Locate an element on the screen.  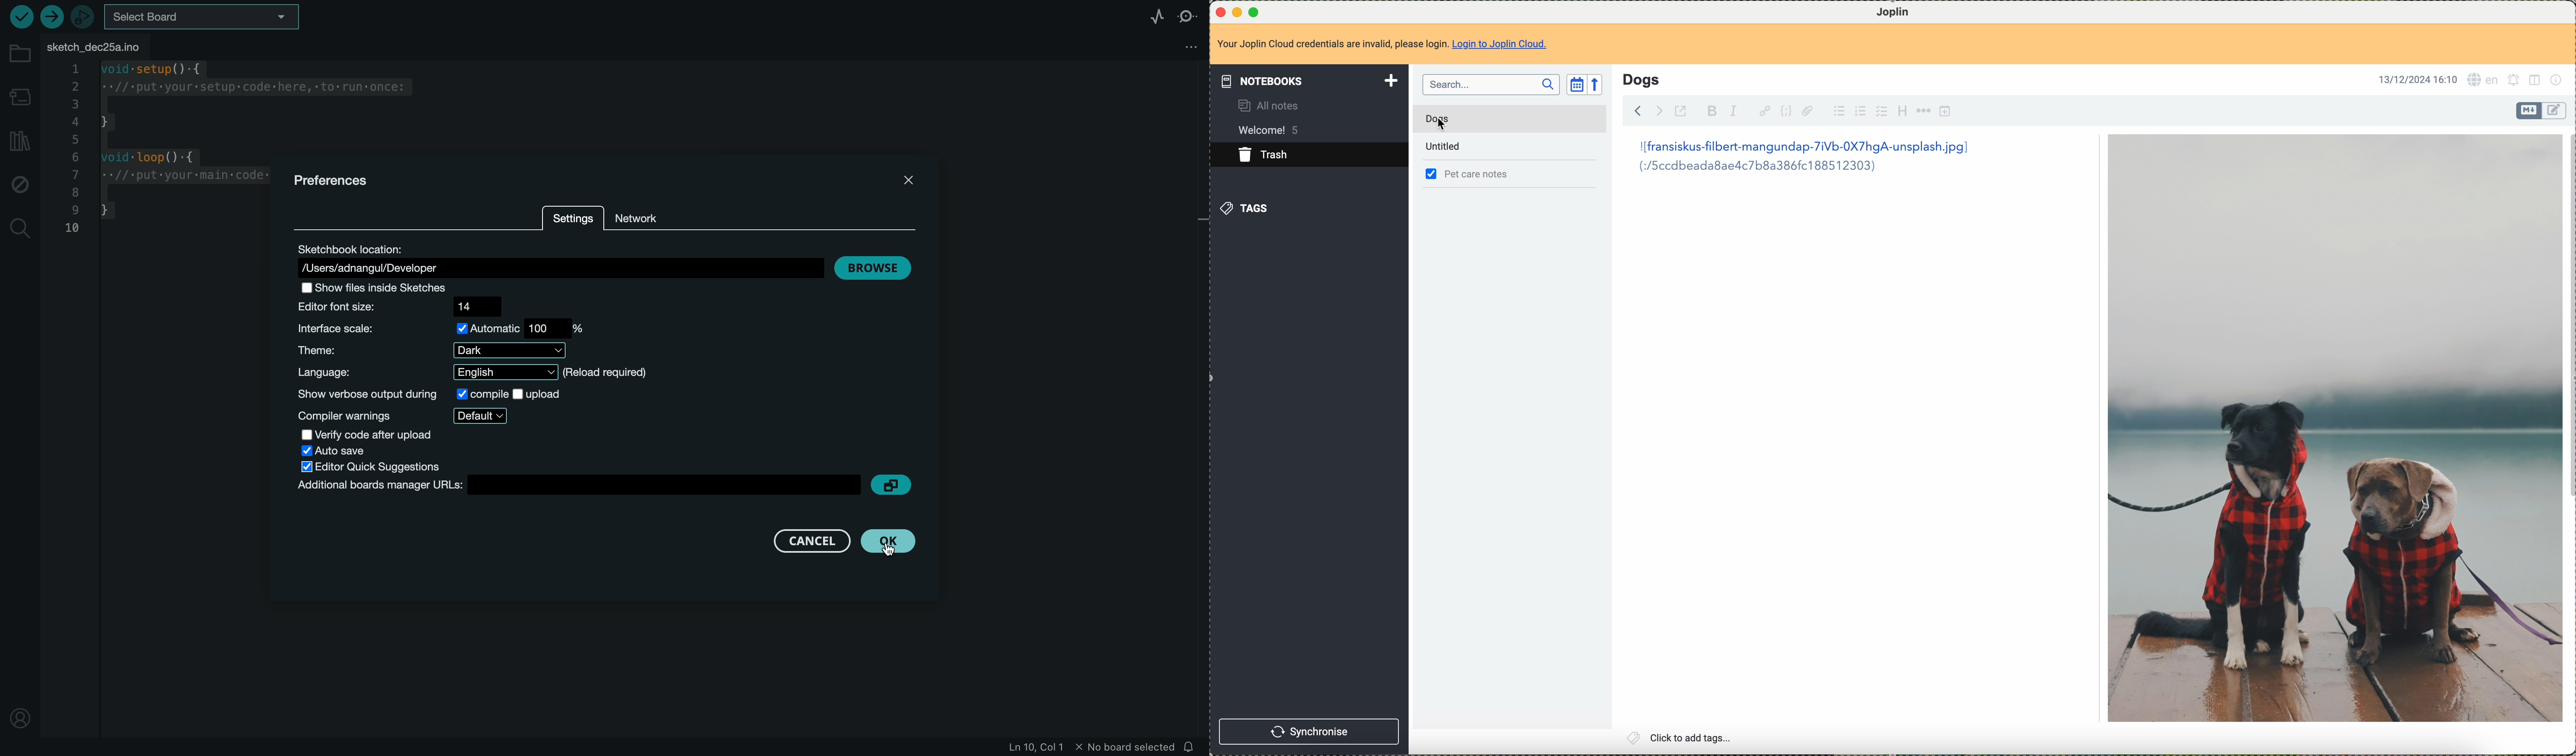
italic is located at coordinates (1733, 111).